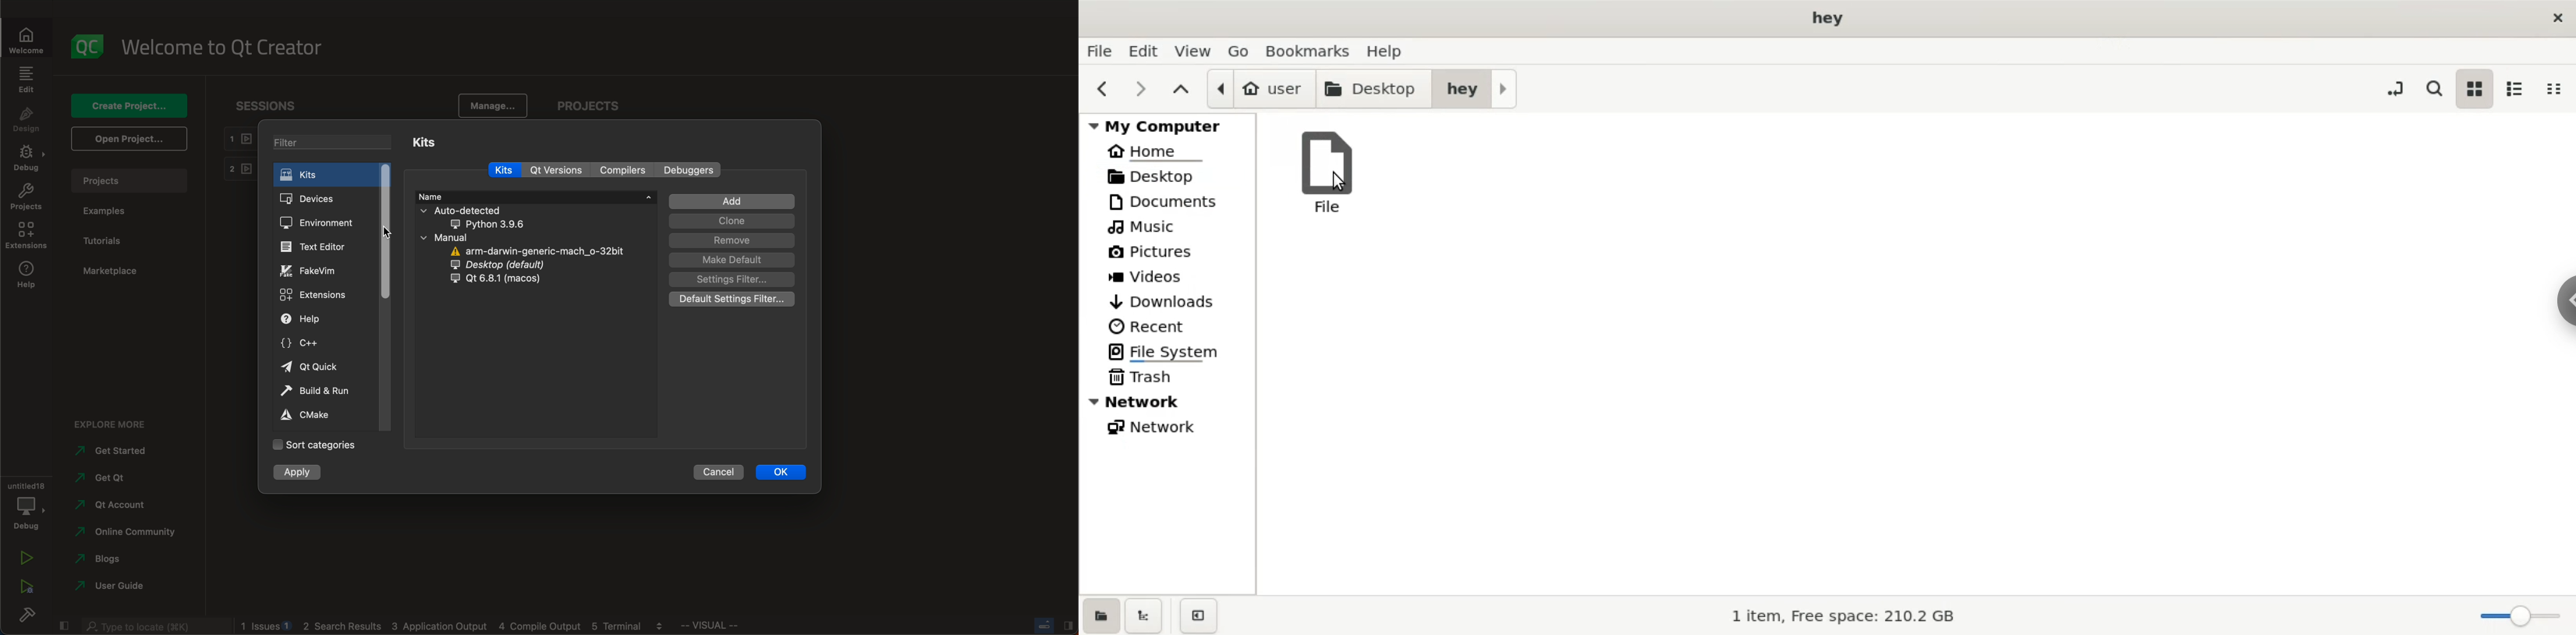 The image size is (2576, 644). I want to click on debuggers, so click(692, 169).